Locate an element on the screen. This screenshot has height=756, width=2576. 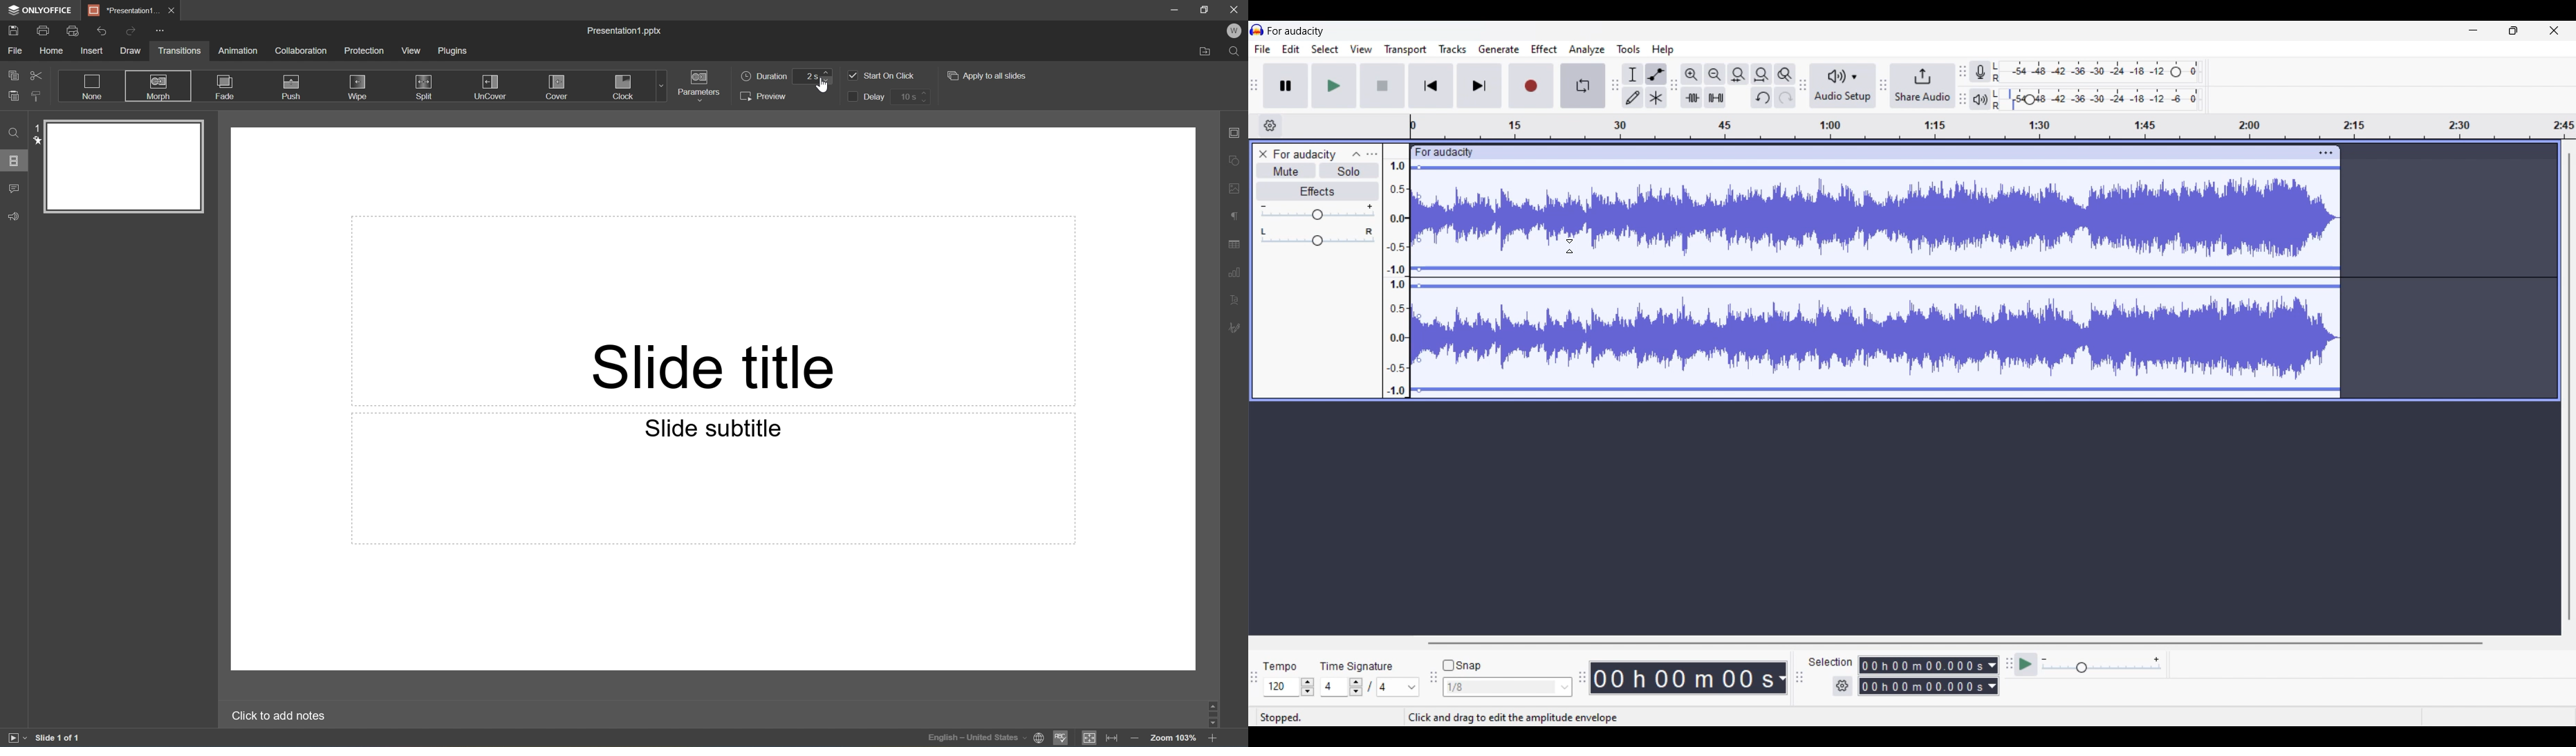
Minimize is located at coordinates (1173, 12).